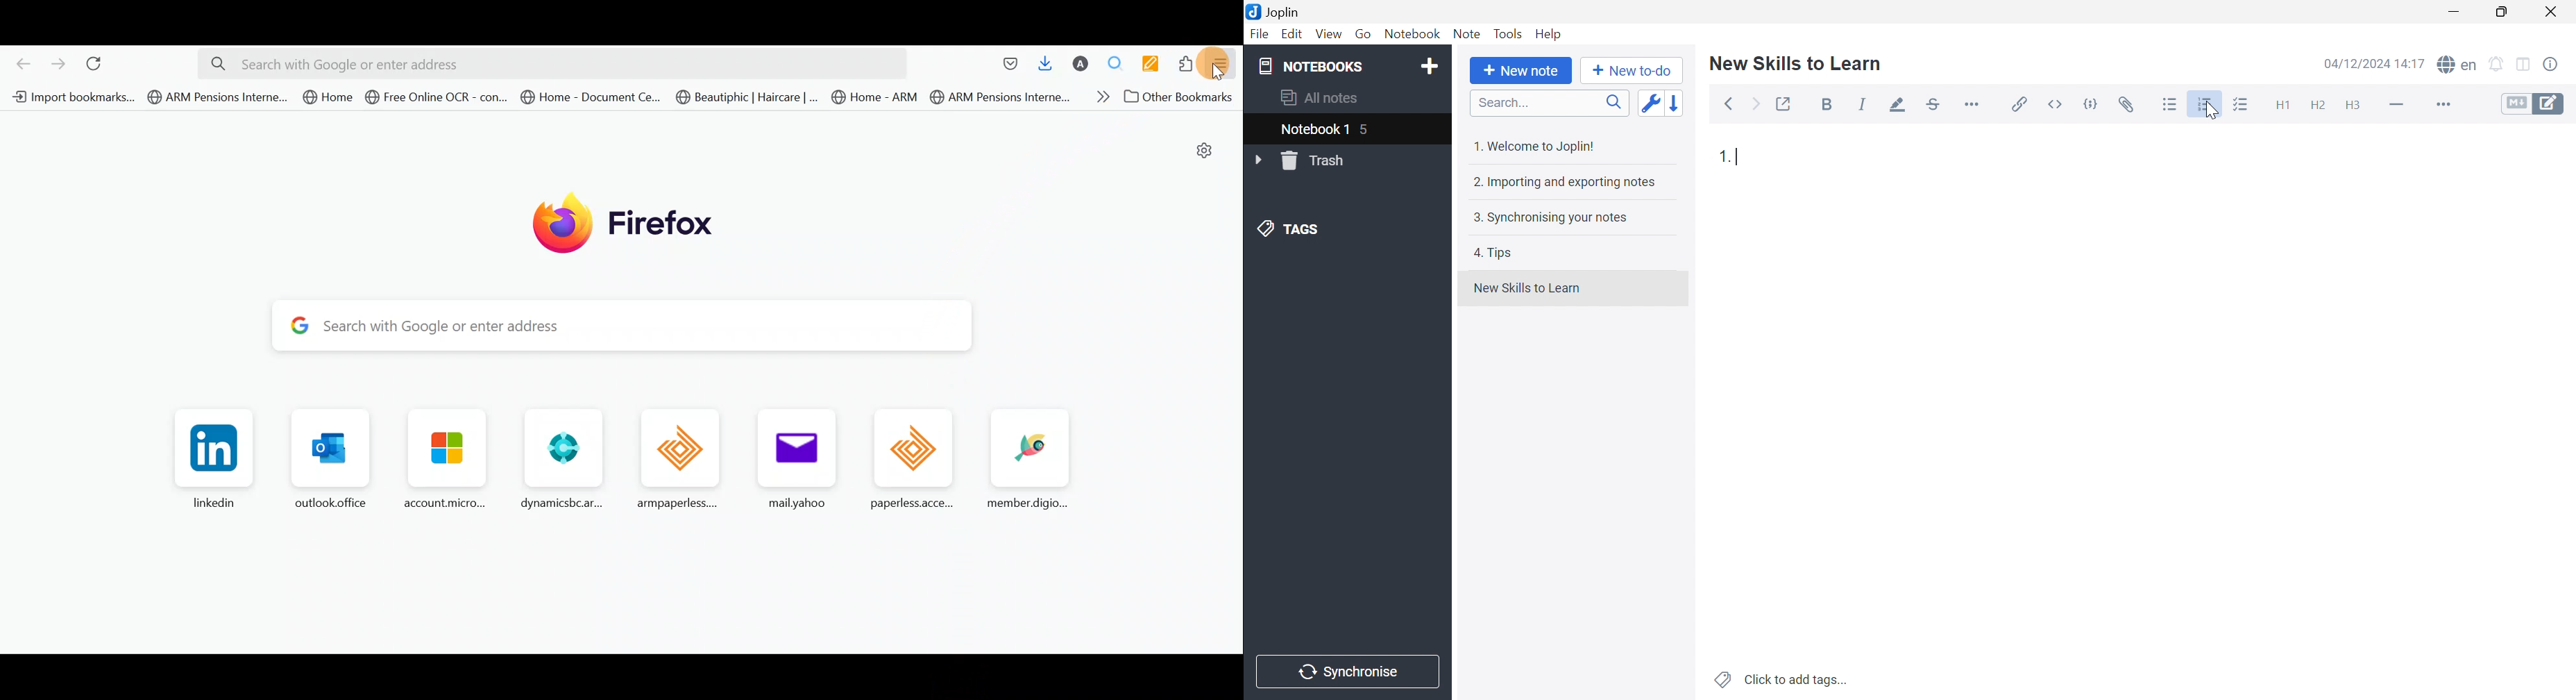 This screenshot has height=700, width=2576. Describe the element at coordinates (1725, 156) in the screenshot. I see `1.` at that location.